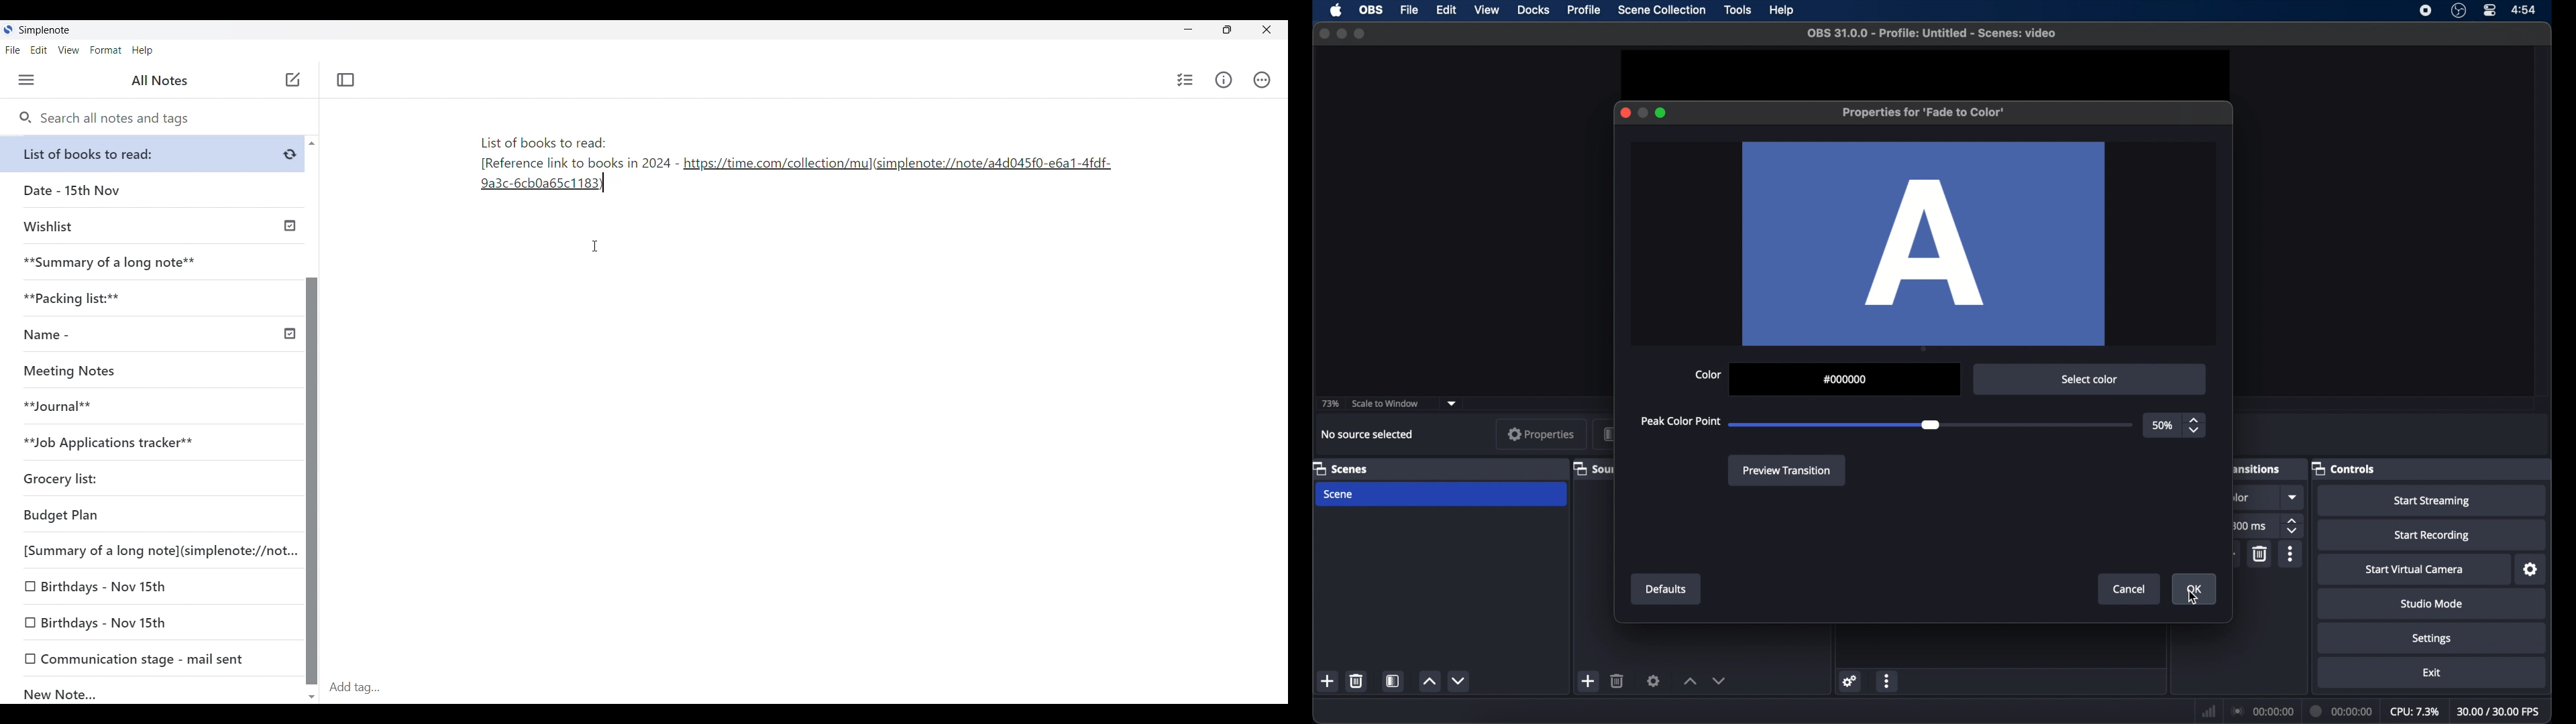  What do you see at coordinates (1835, 425) in the screenshot?
I see `slider` at bounding box center [1835, 425].